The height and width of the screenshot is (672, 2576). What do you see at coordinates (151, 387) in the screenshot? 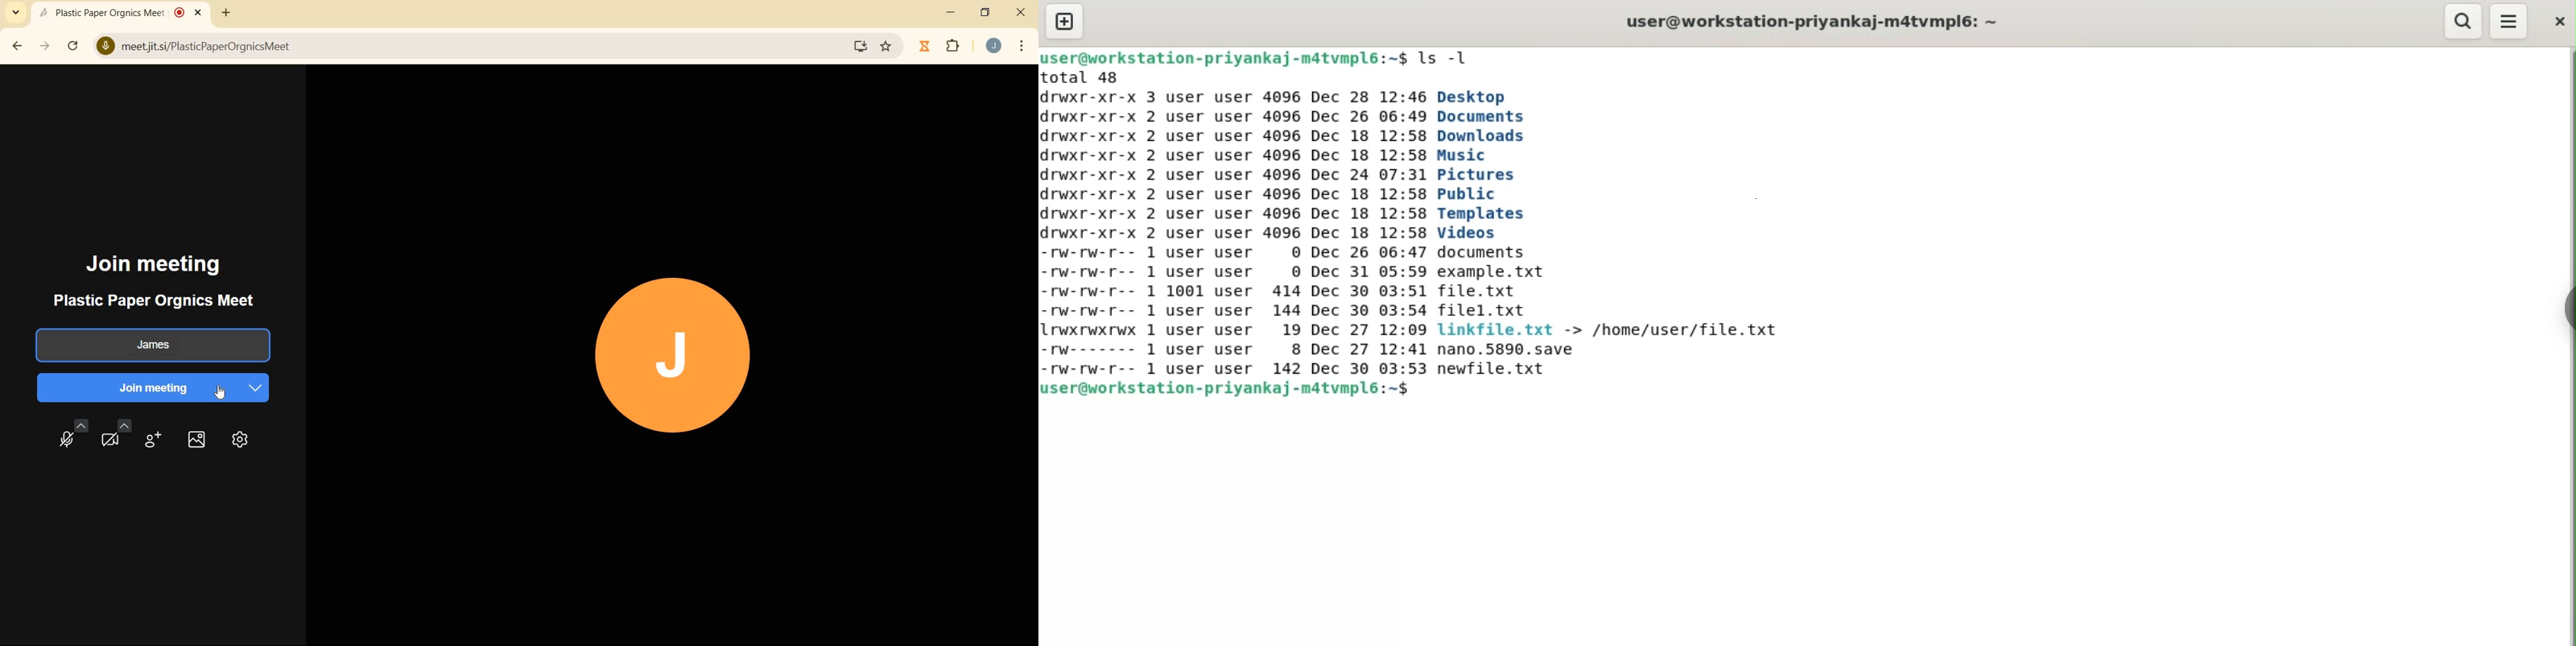
I see `join meeting` at bounding box center [151, 387].